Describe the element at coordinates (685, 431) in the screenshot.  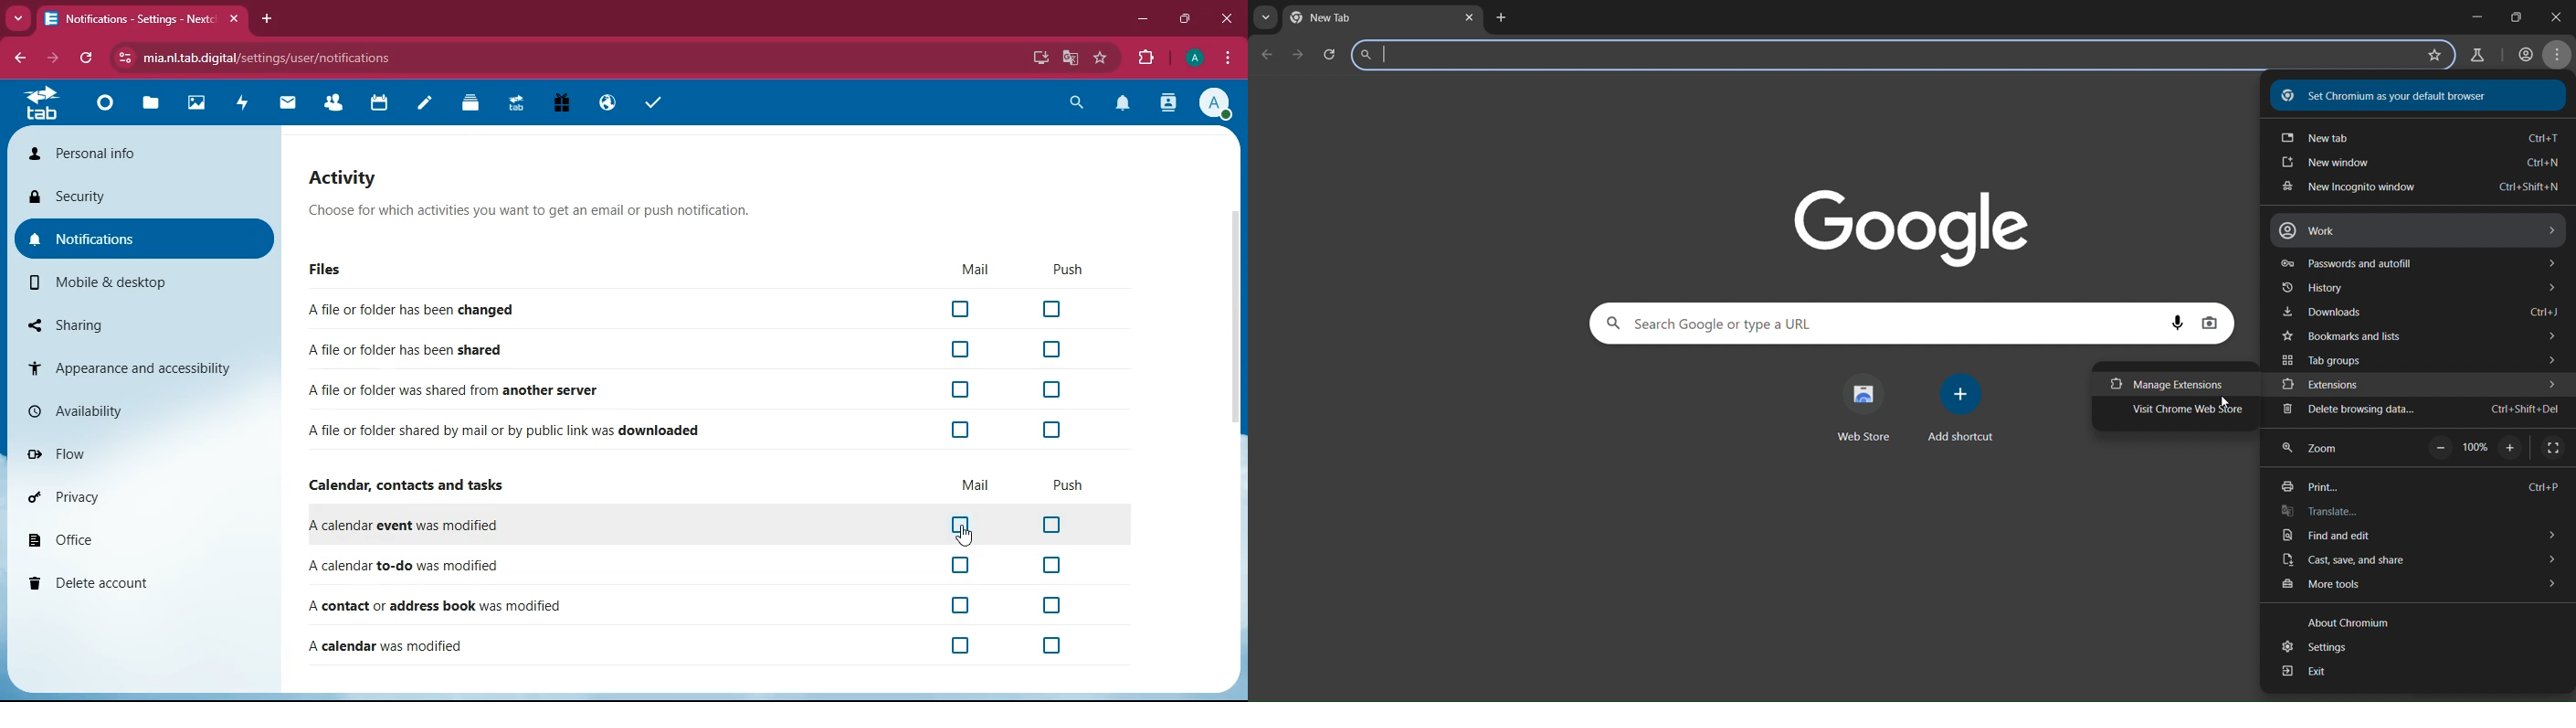
I see `A file or folder shared by mail or by public link was downloaded` at that location.